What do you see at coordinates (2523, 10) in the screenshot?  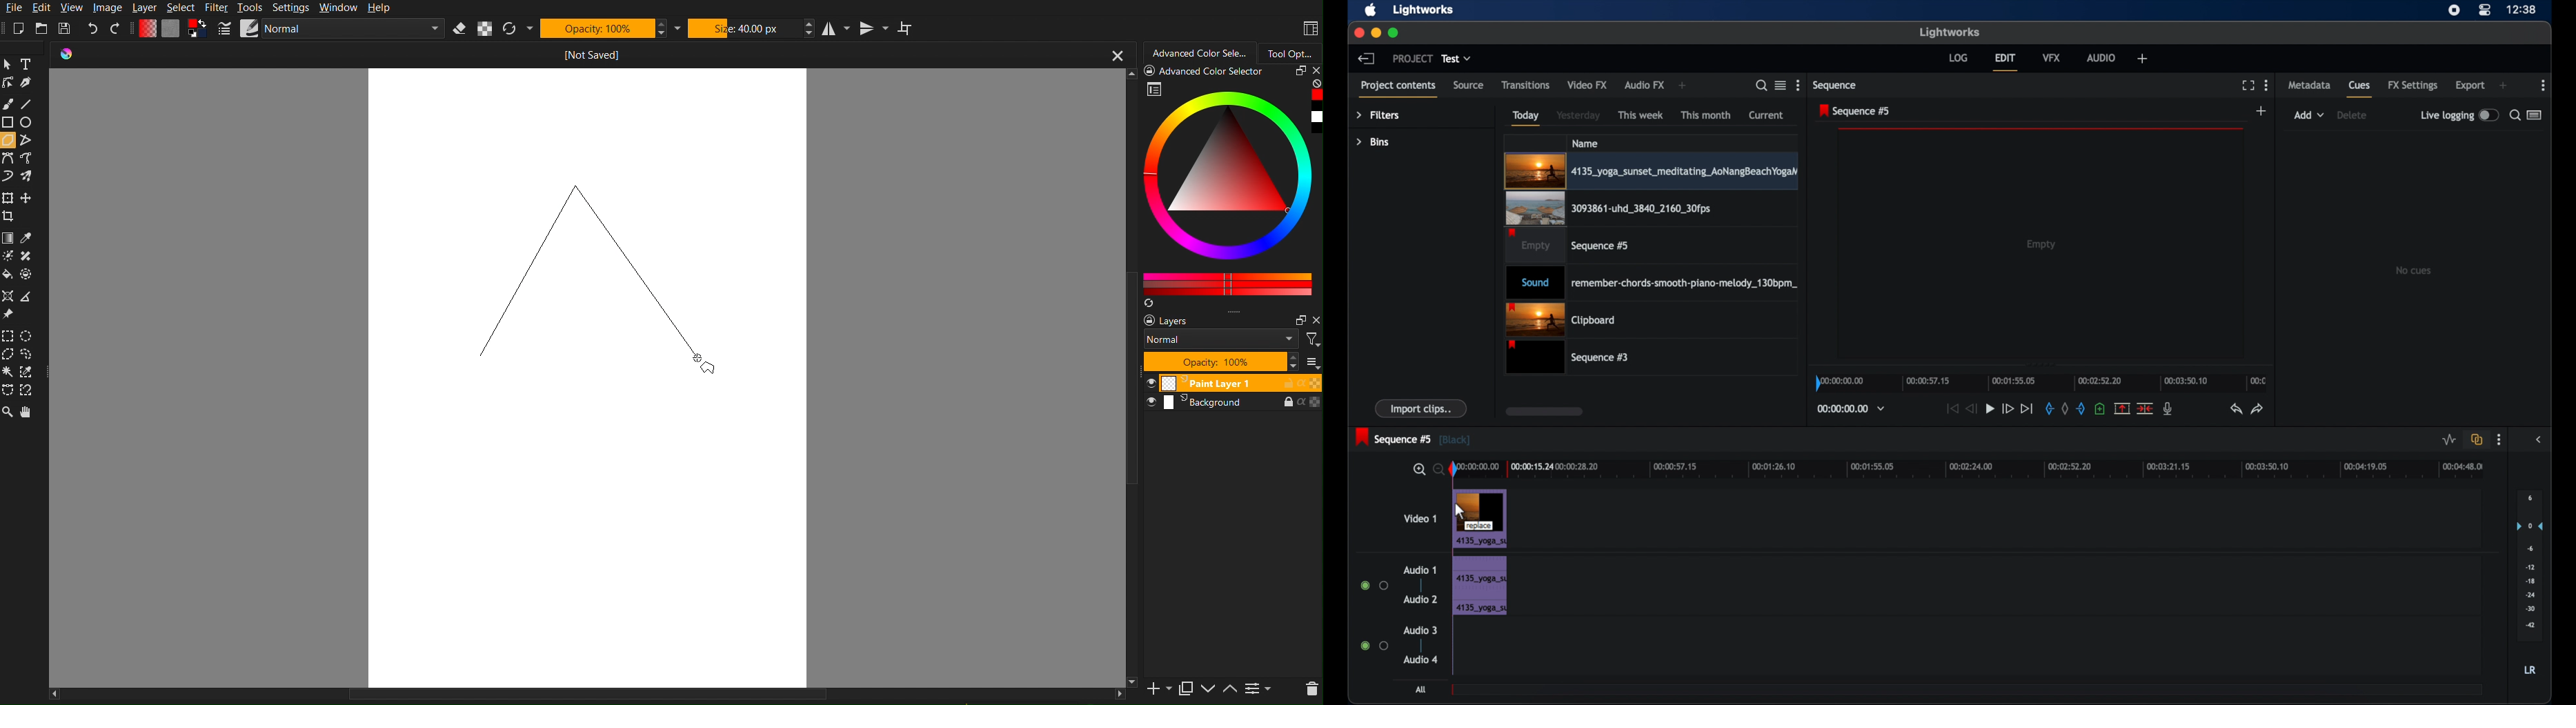 I see `time` at bounding box center [2523, 10].